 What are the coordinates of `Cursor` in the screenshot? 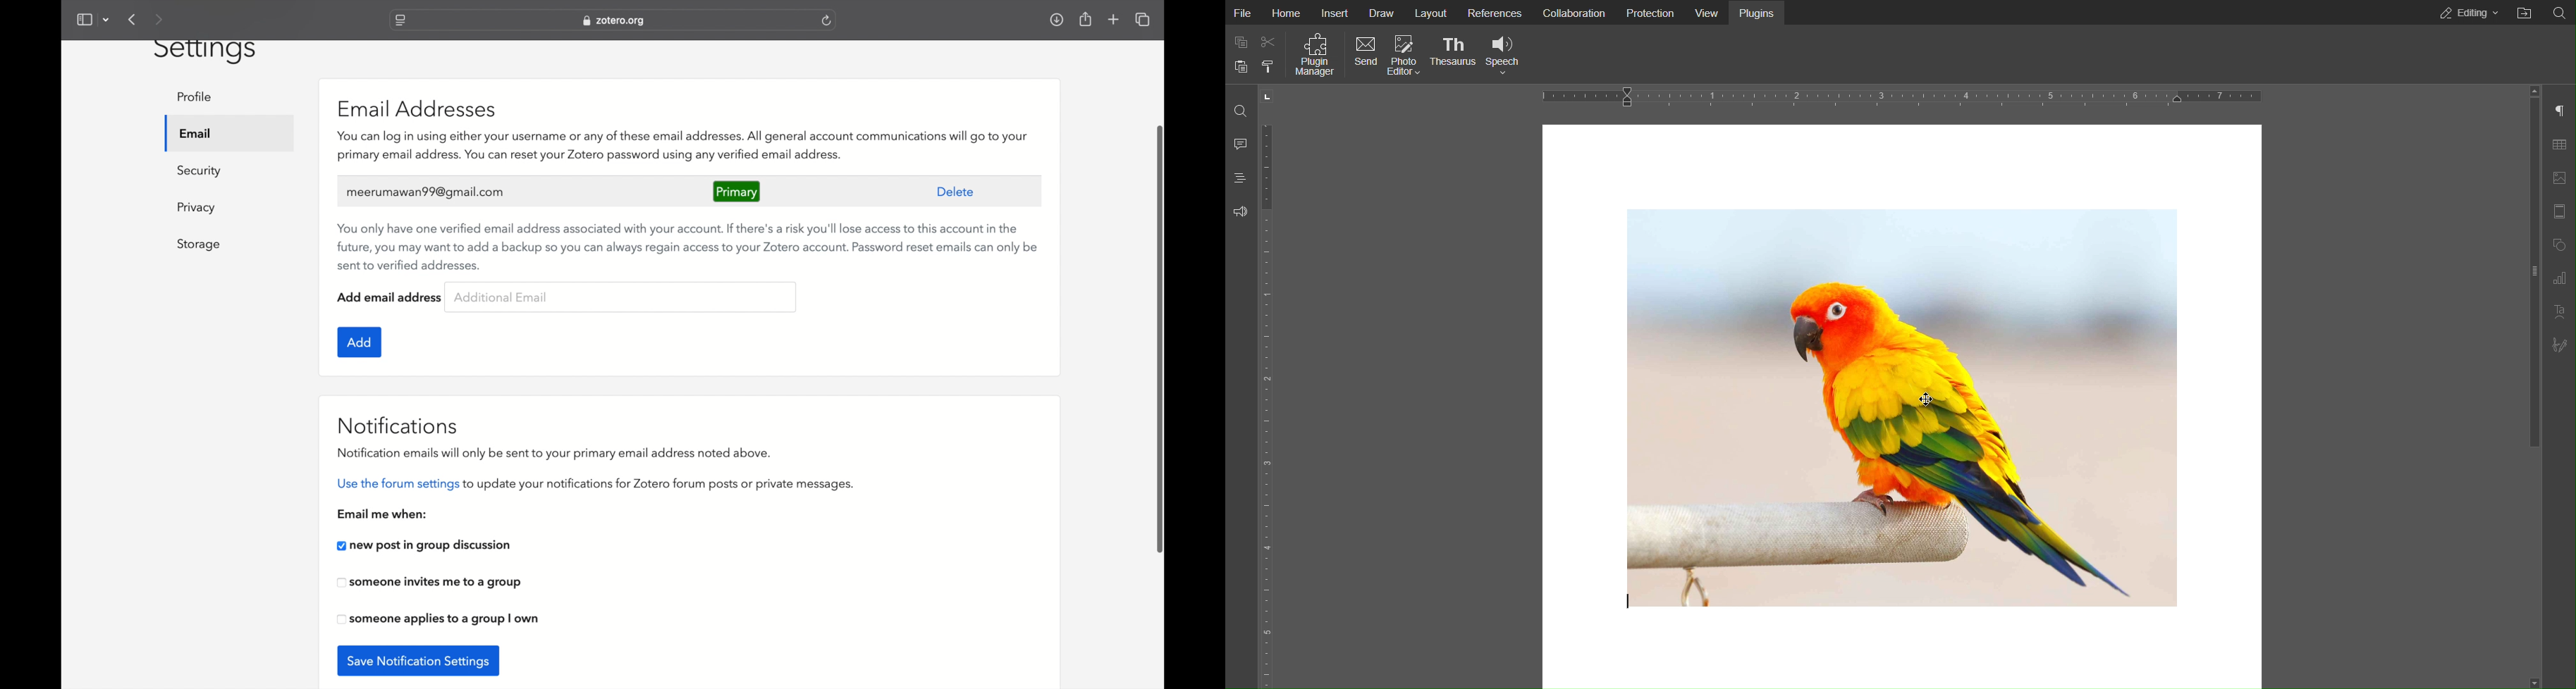 It's located at (1925, 403).